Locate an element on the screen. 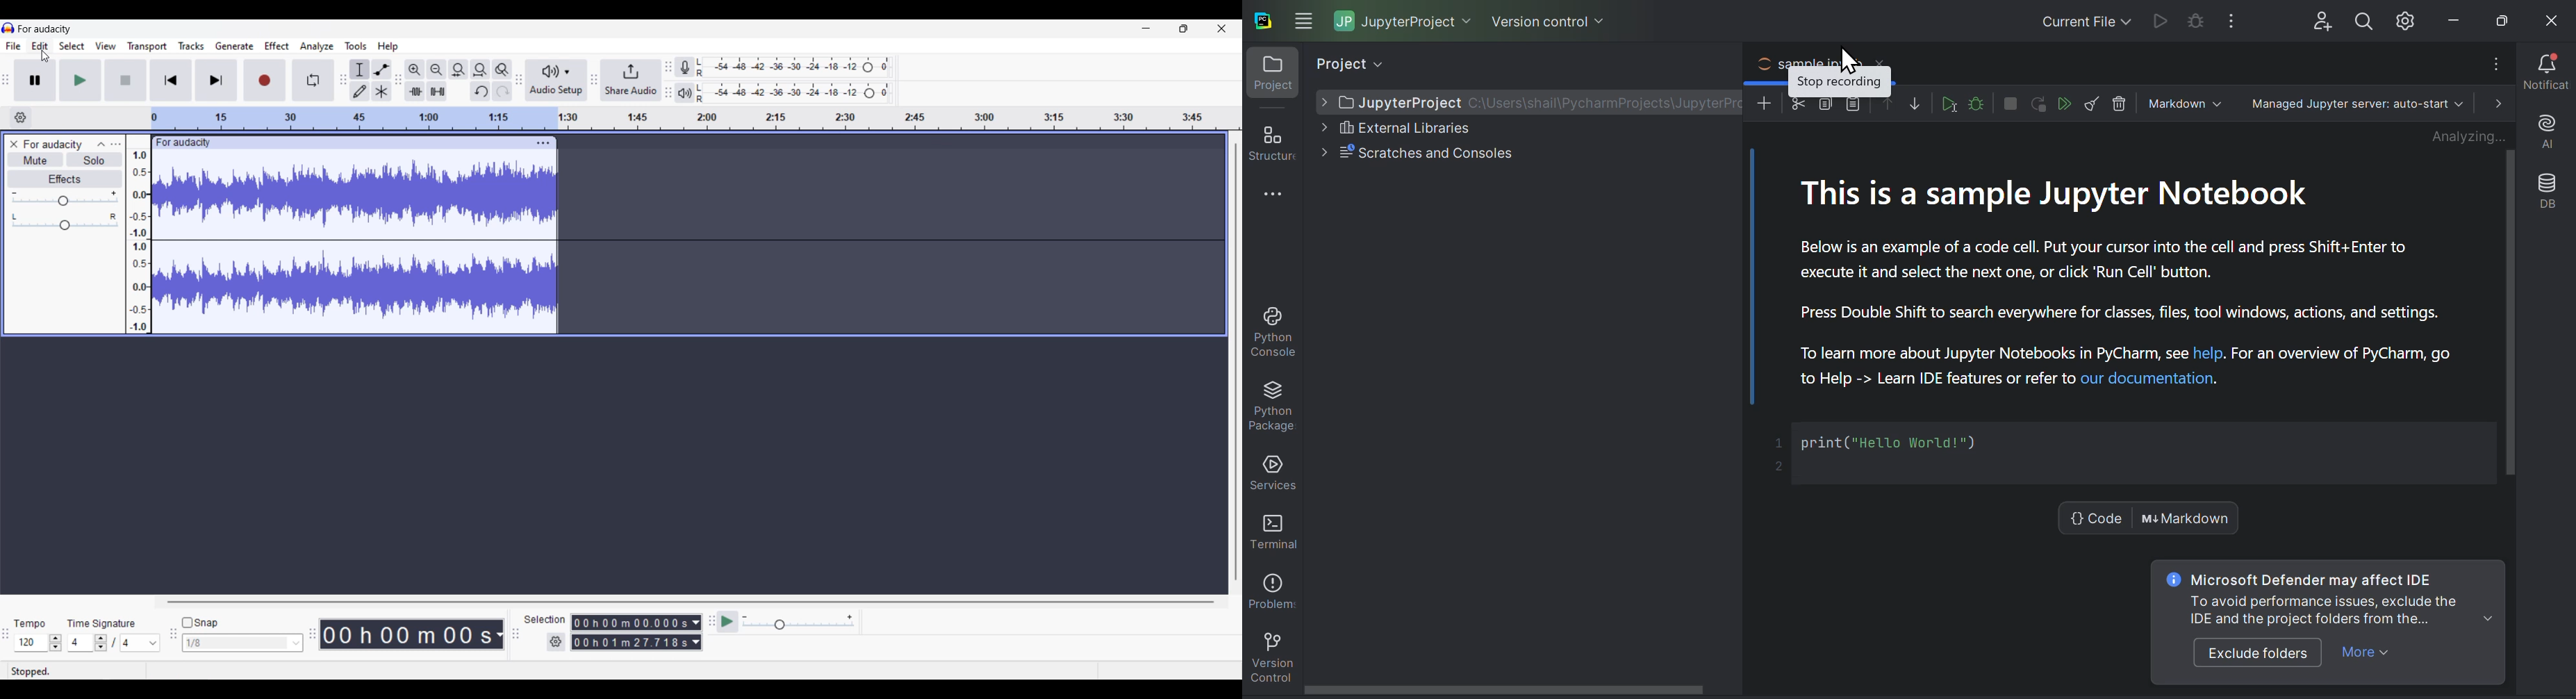 Image resolution: width=2576 pixels, height=700 pixels. Share audio is located at coordinates (632, 80).